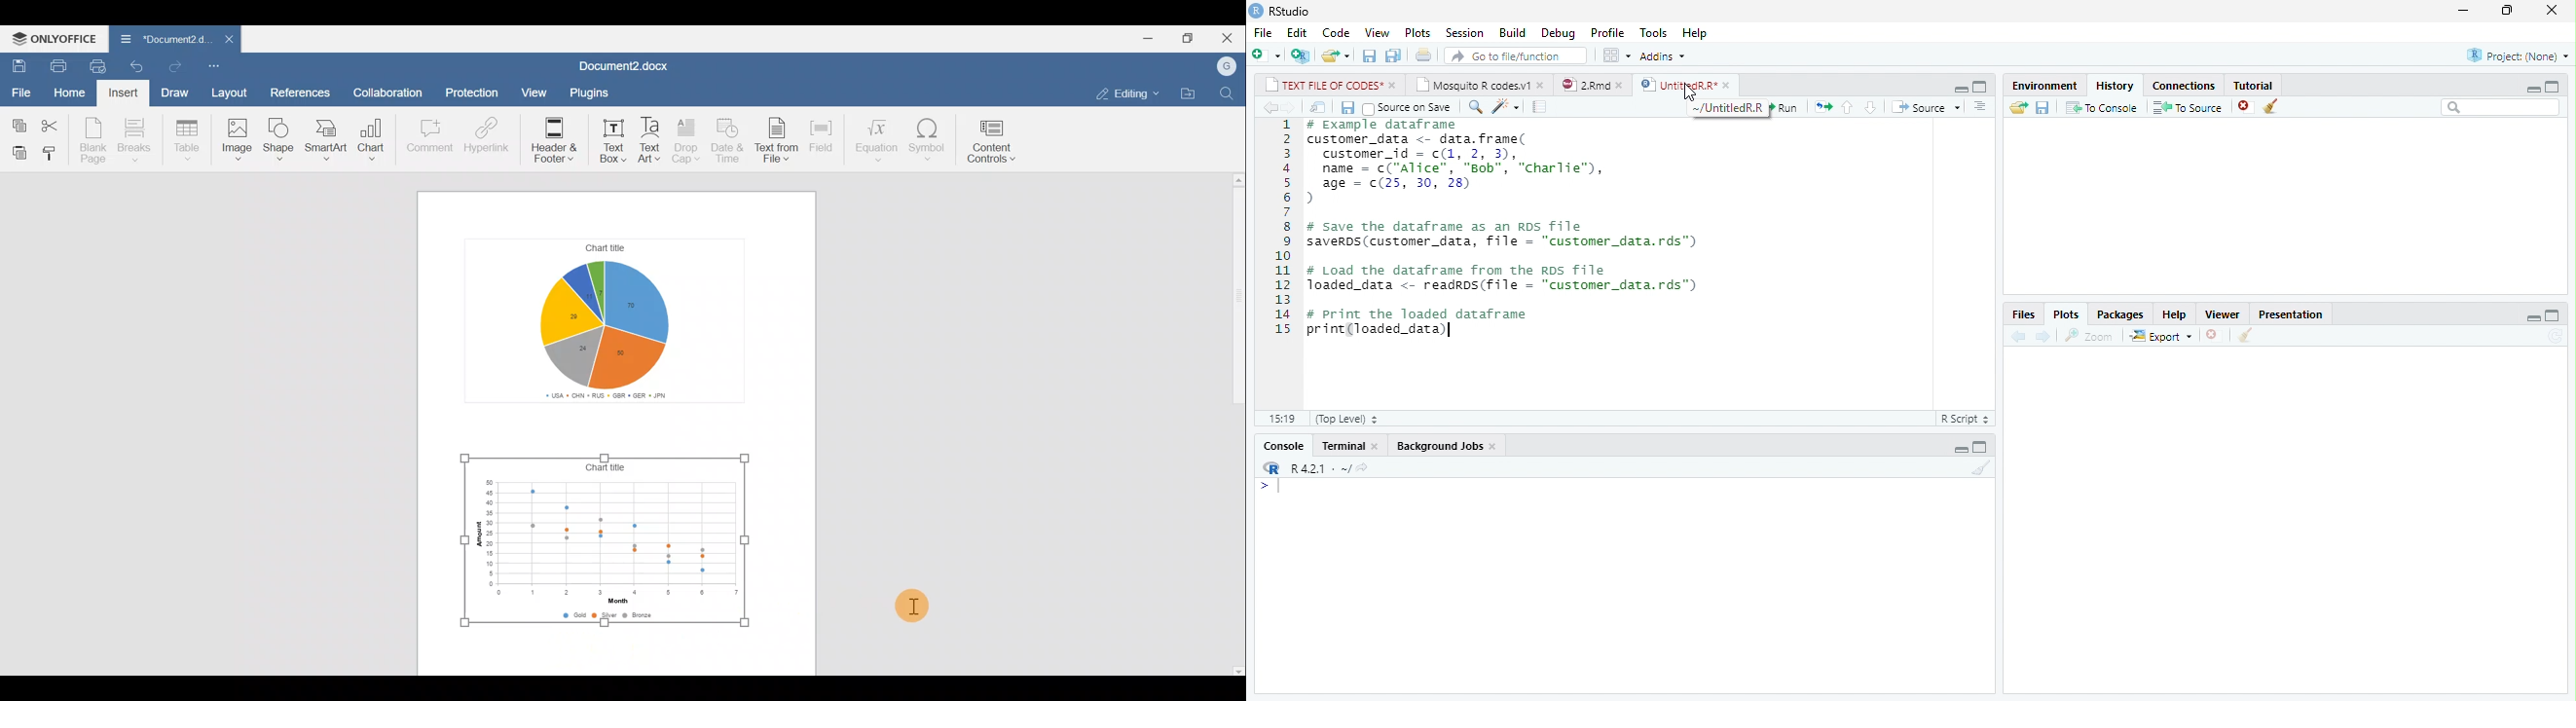 Image resolution: width=2576 pixels, height=728 pixels. I want to click on Top Level, so click(1347, 419).